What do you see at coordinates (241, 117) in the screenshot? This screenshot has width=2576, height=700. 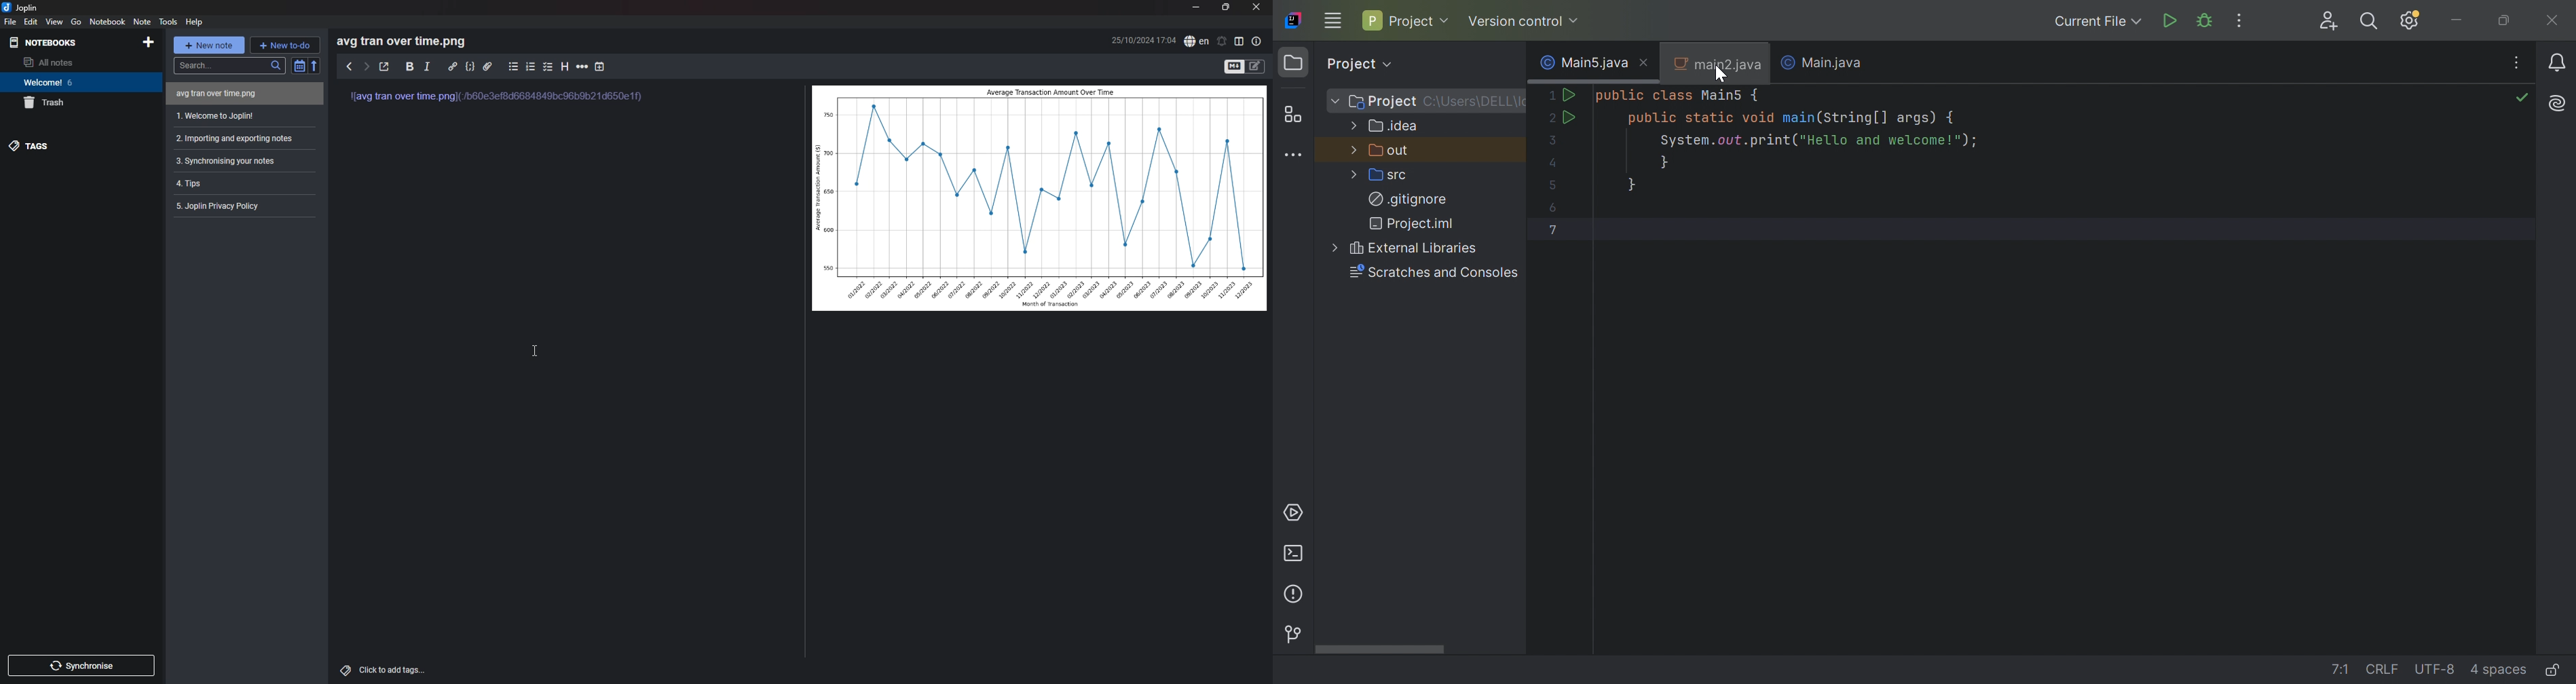 I see `1.Welcome to joplin` at bounding box center [241, 117].